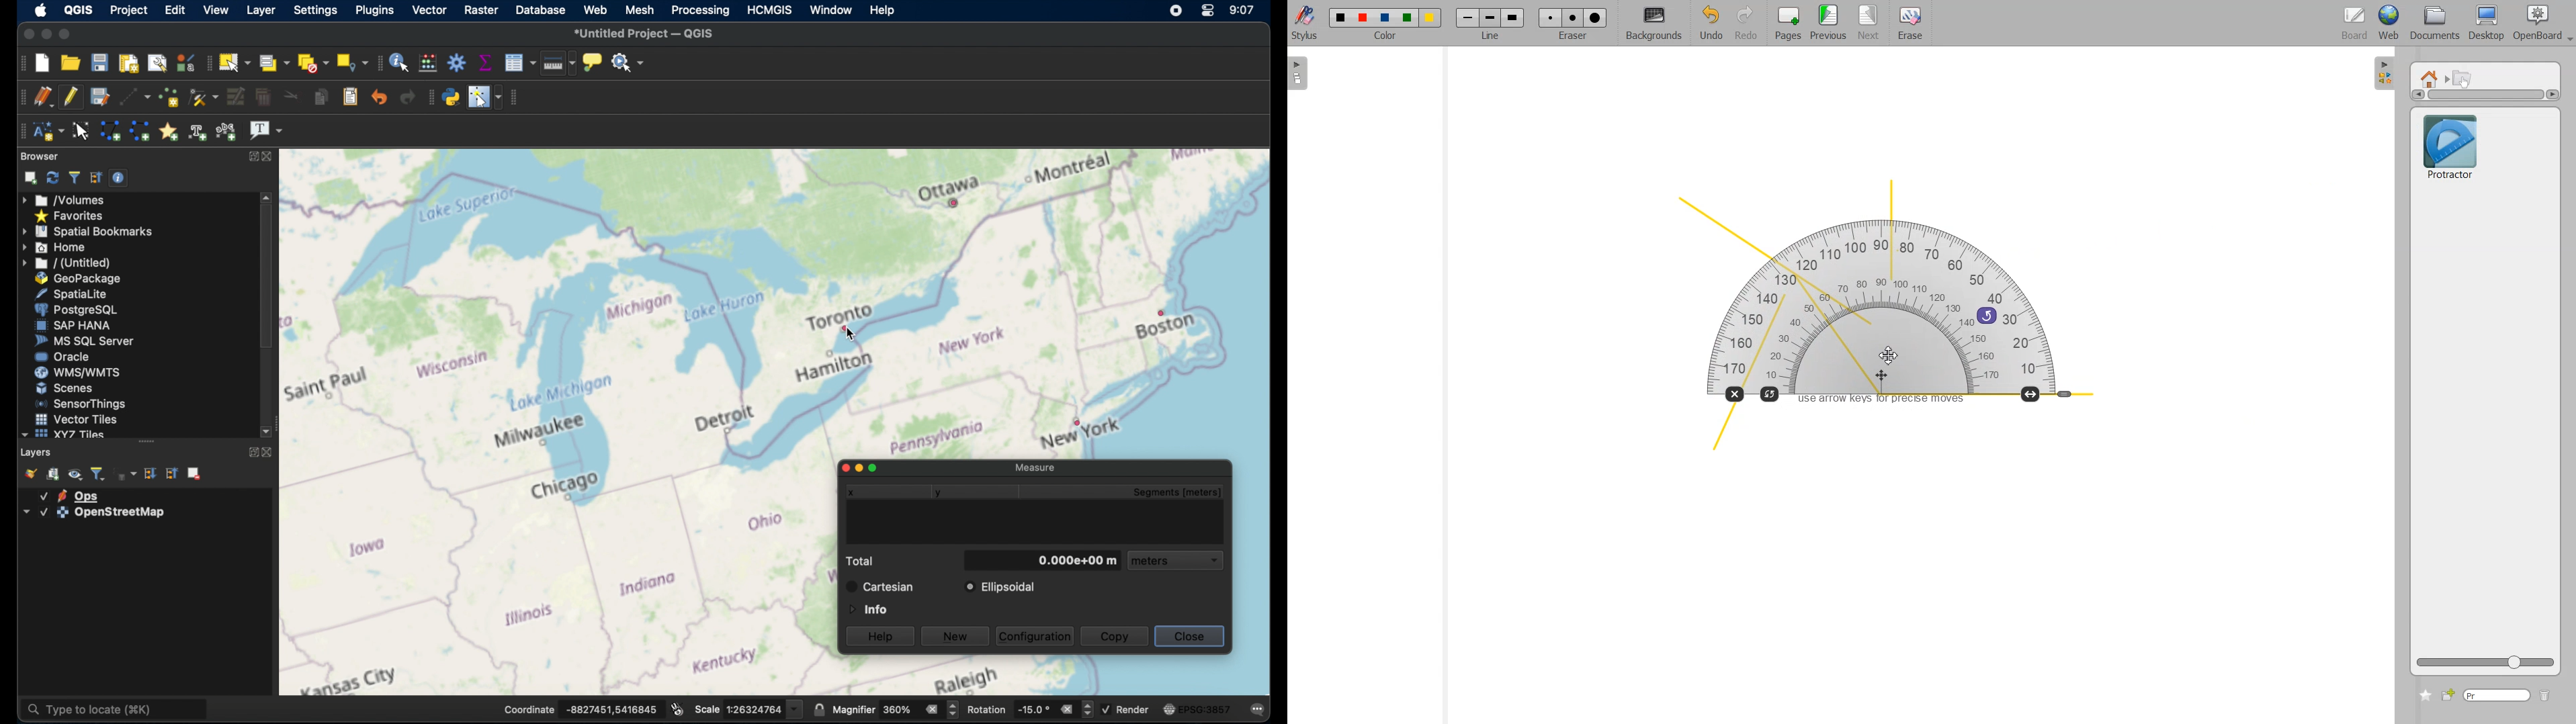  I want to click on selection toolbar, so click(209, 62).